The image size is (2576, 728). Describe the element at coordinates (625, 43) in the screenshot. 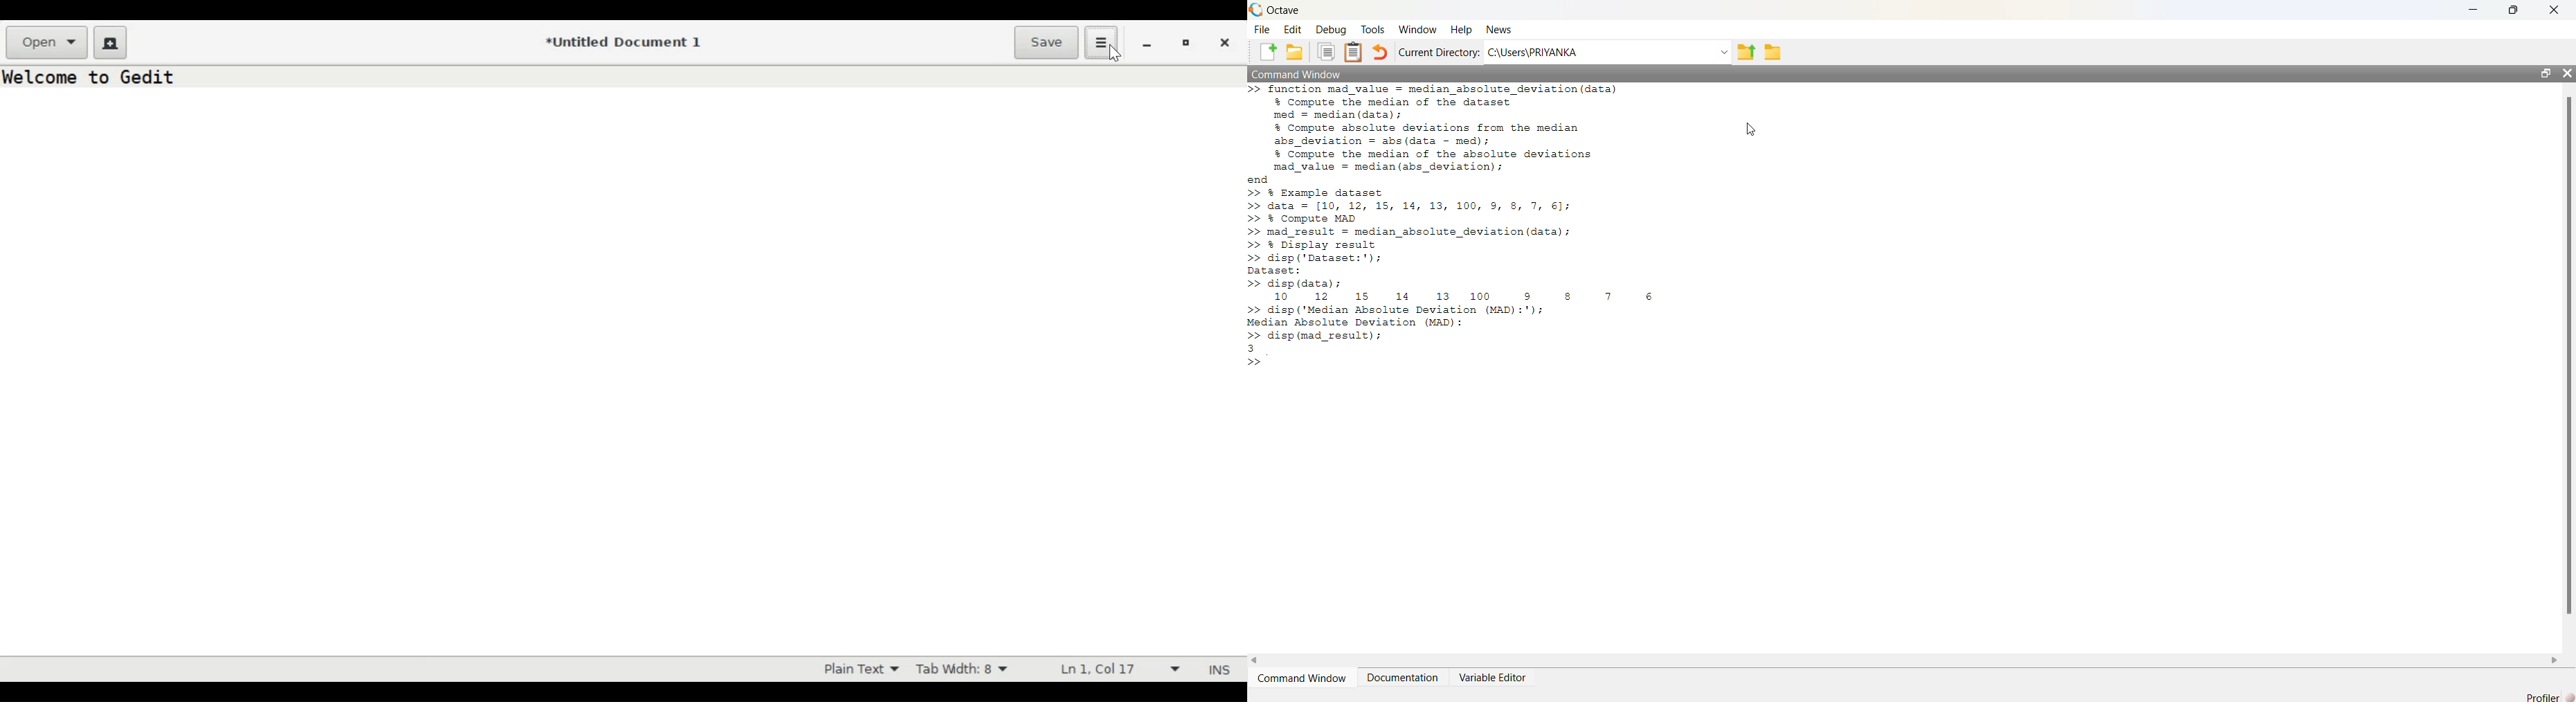

I see `*Untitled Document 1` at that location.